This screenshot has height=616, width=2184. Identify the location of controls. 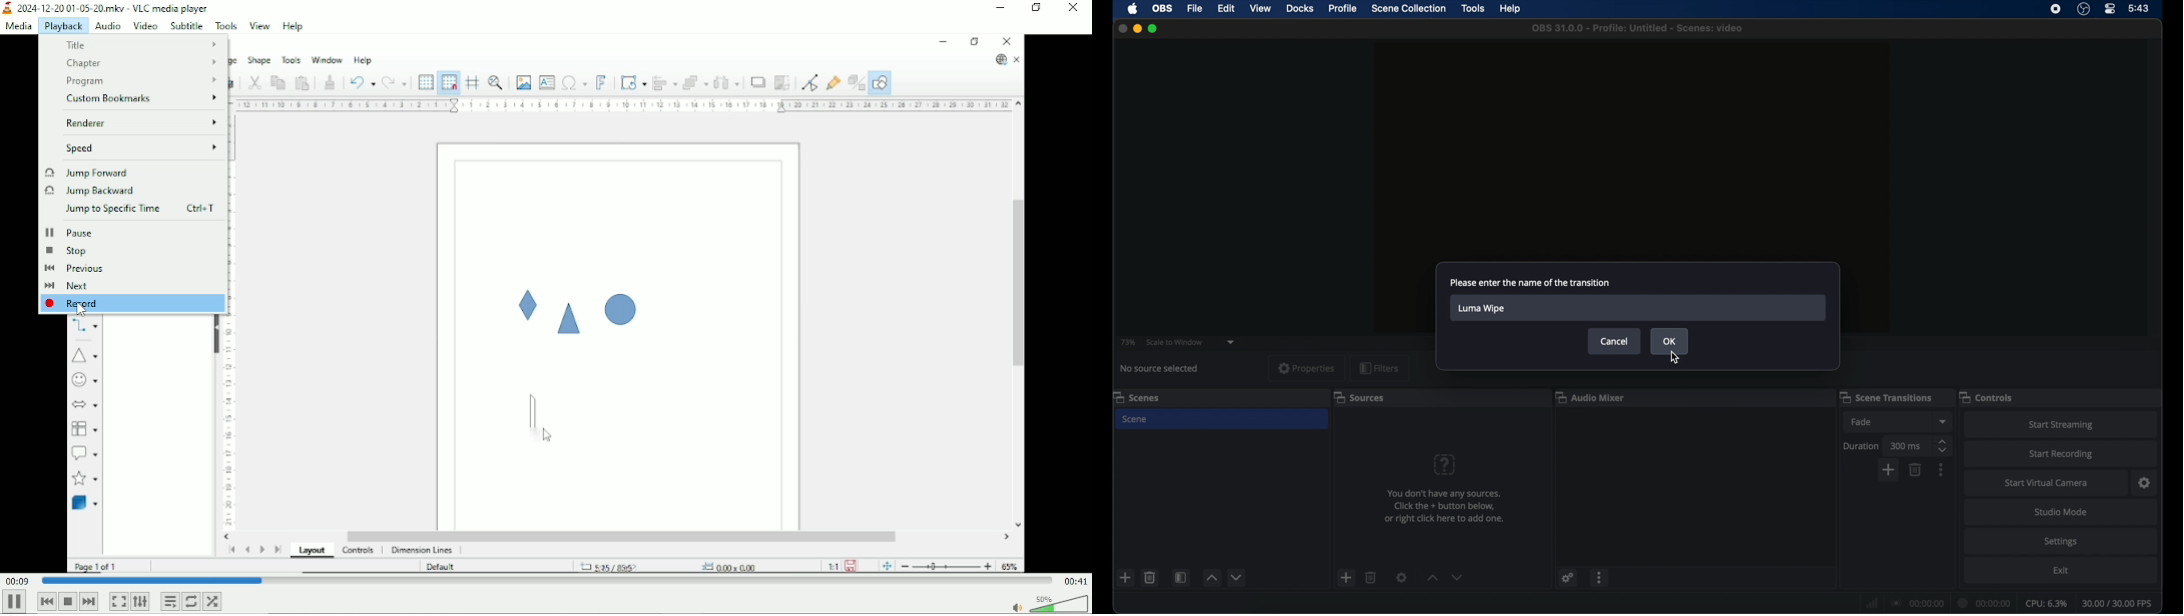
(1987, 397).